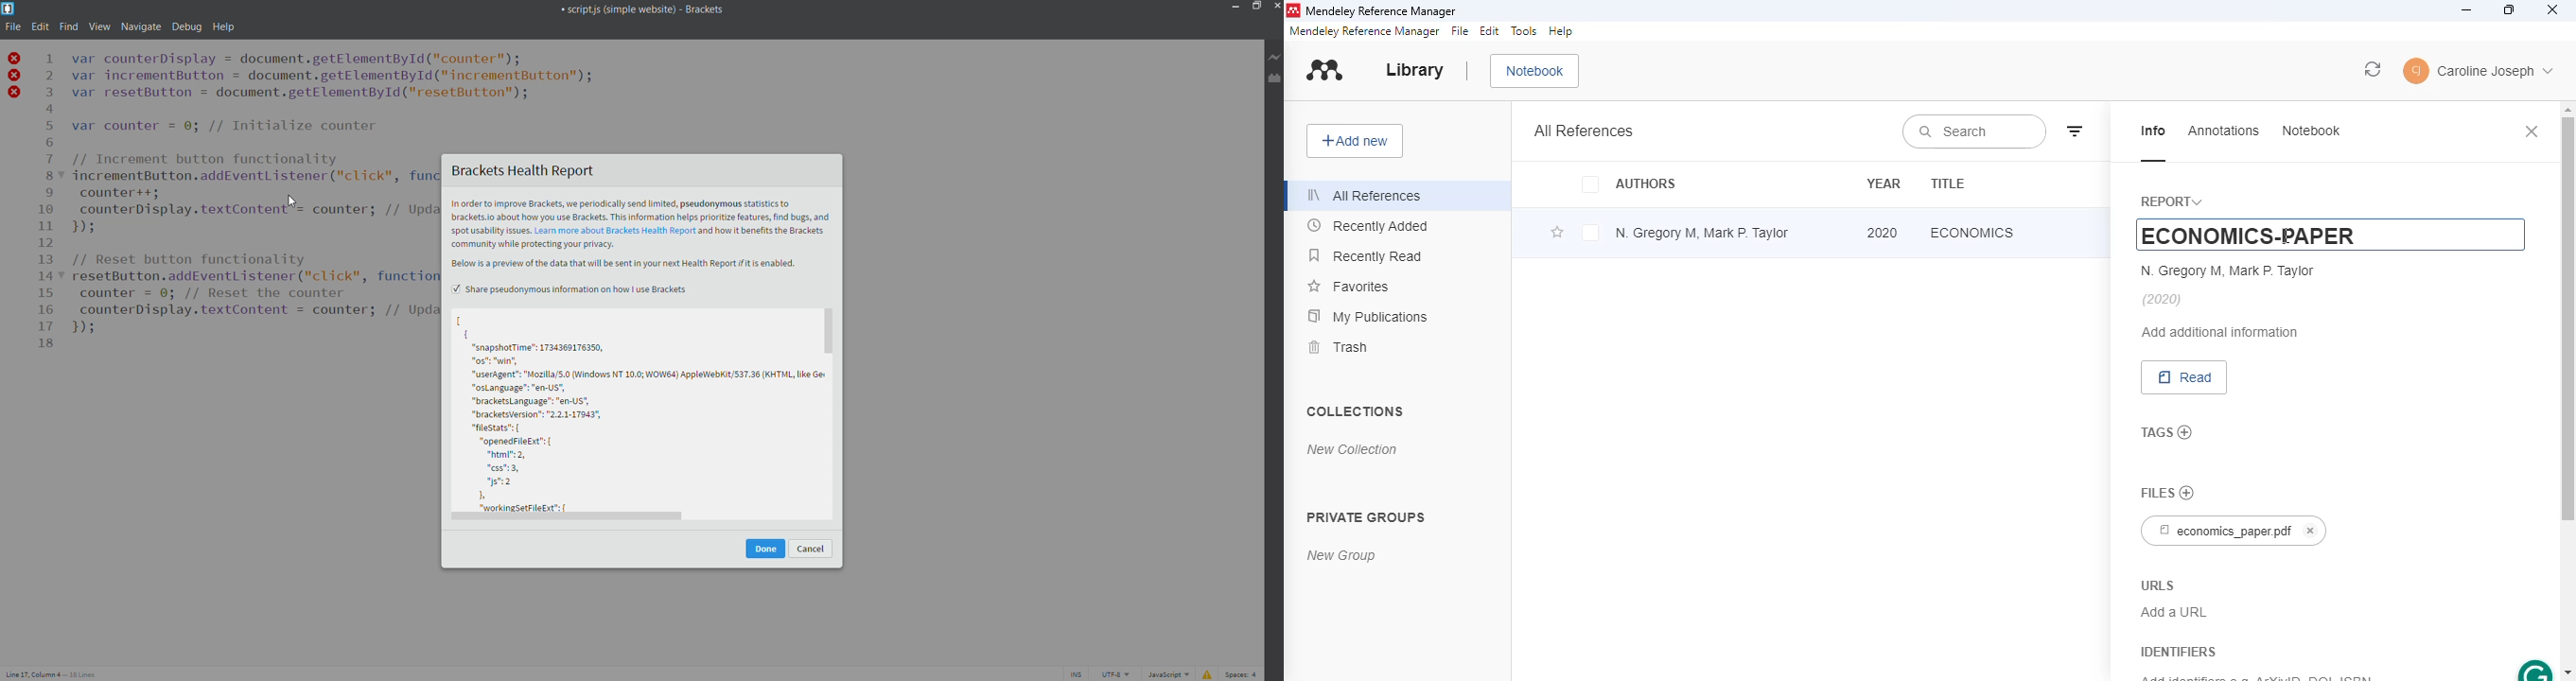 Image resolution: width=2576 pixels, height=700 pixels. I want to click on navigate, so click(140, 27).